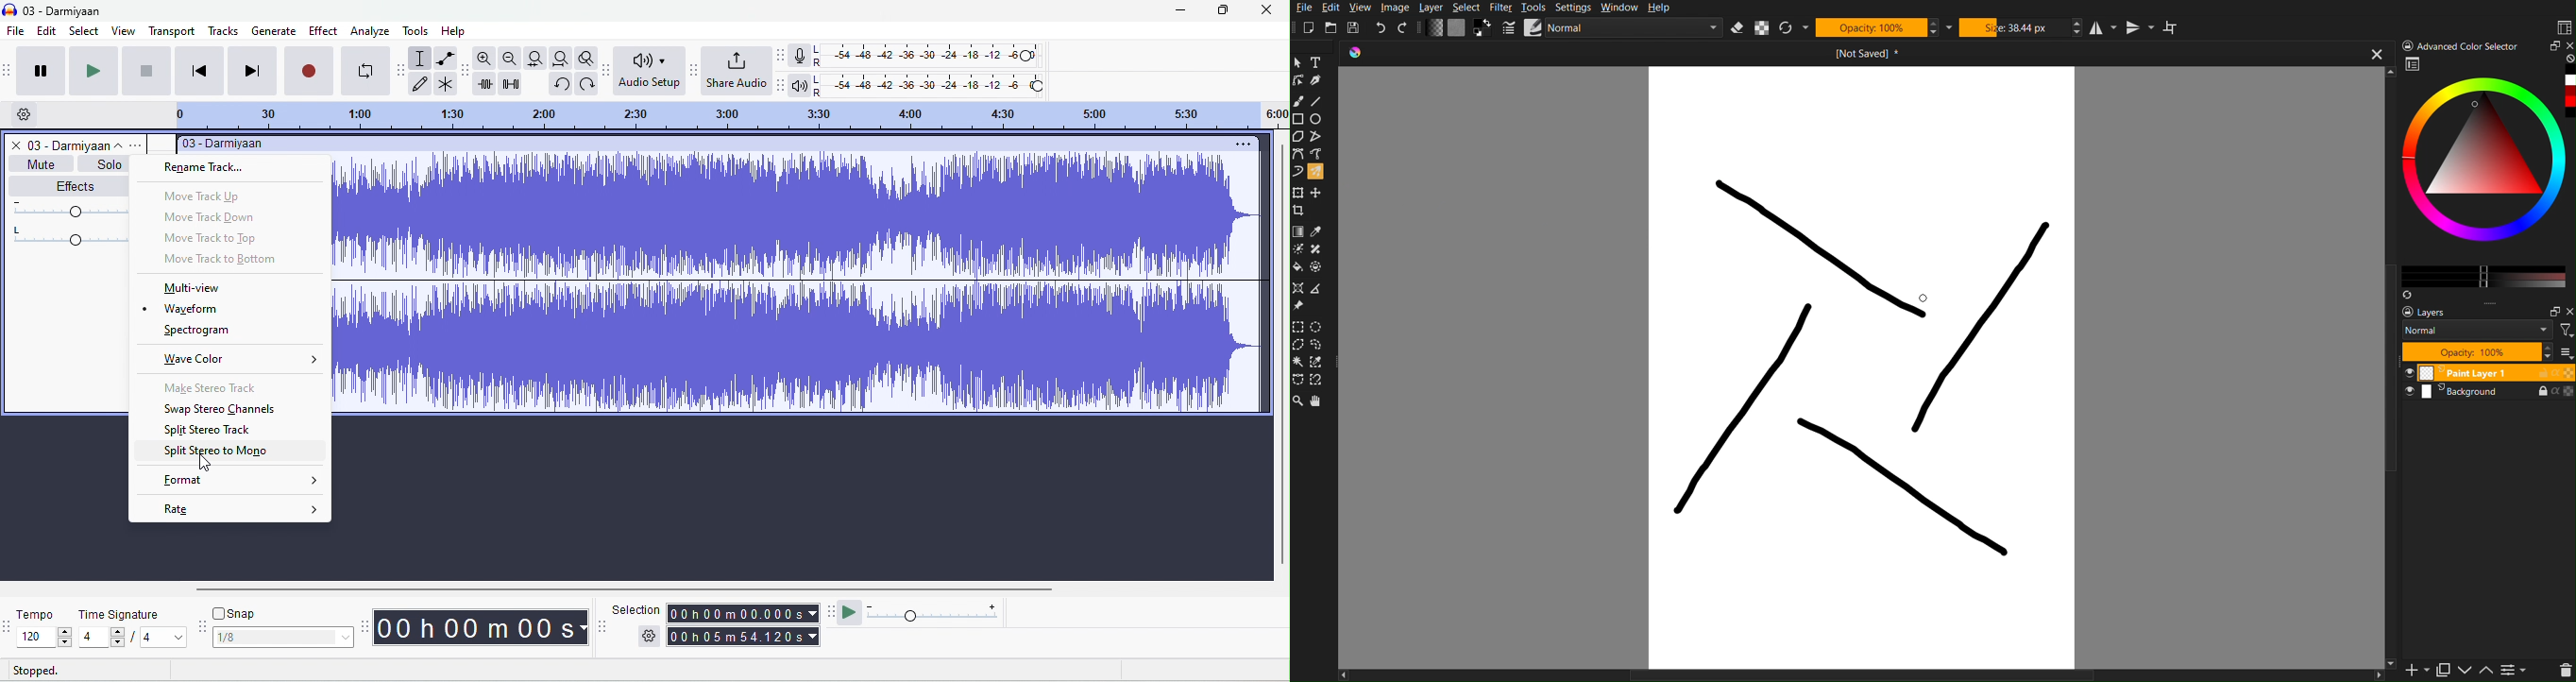 The height and width of the screenshot is (700, 2576). Describe the element at coordinates (449, 59) in the screenshot. I see `envelop` at that location.